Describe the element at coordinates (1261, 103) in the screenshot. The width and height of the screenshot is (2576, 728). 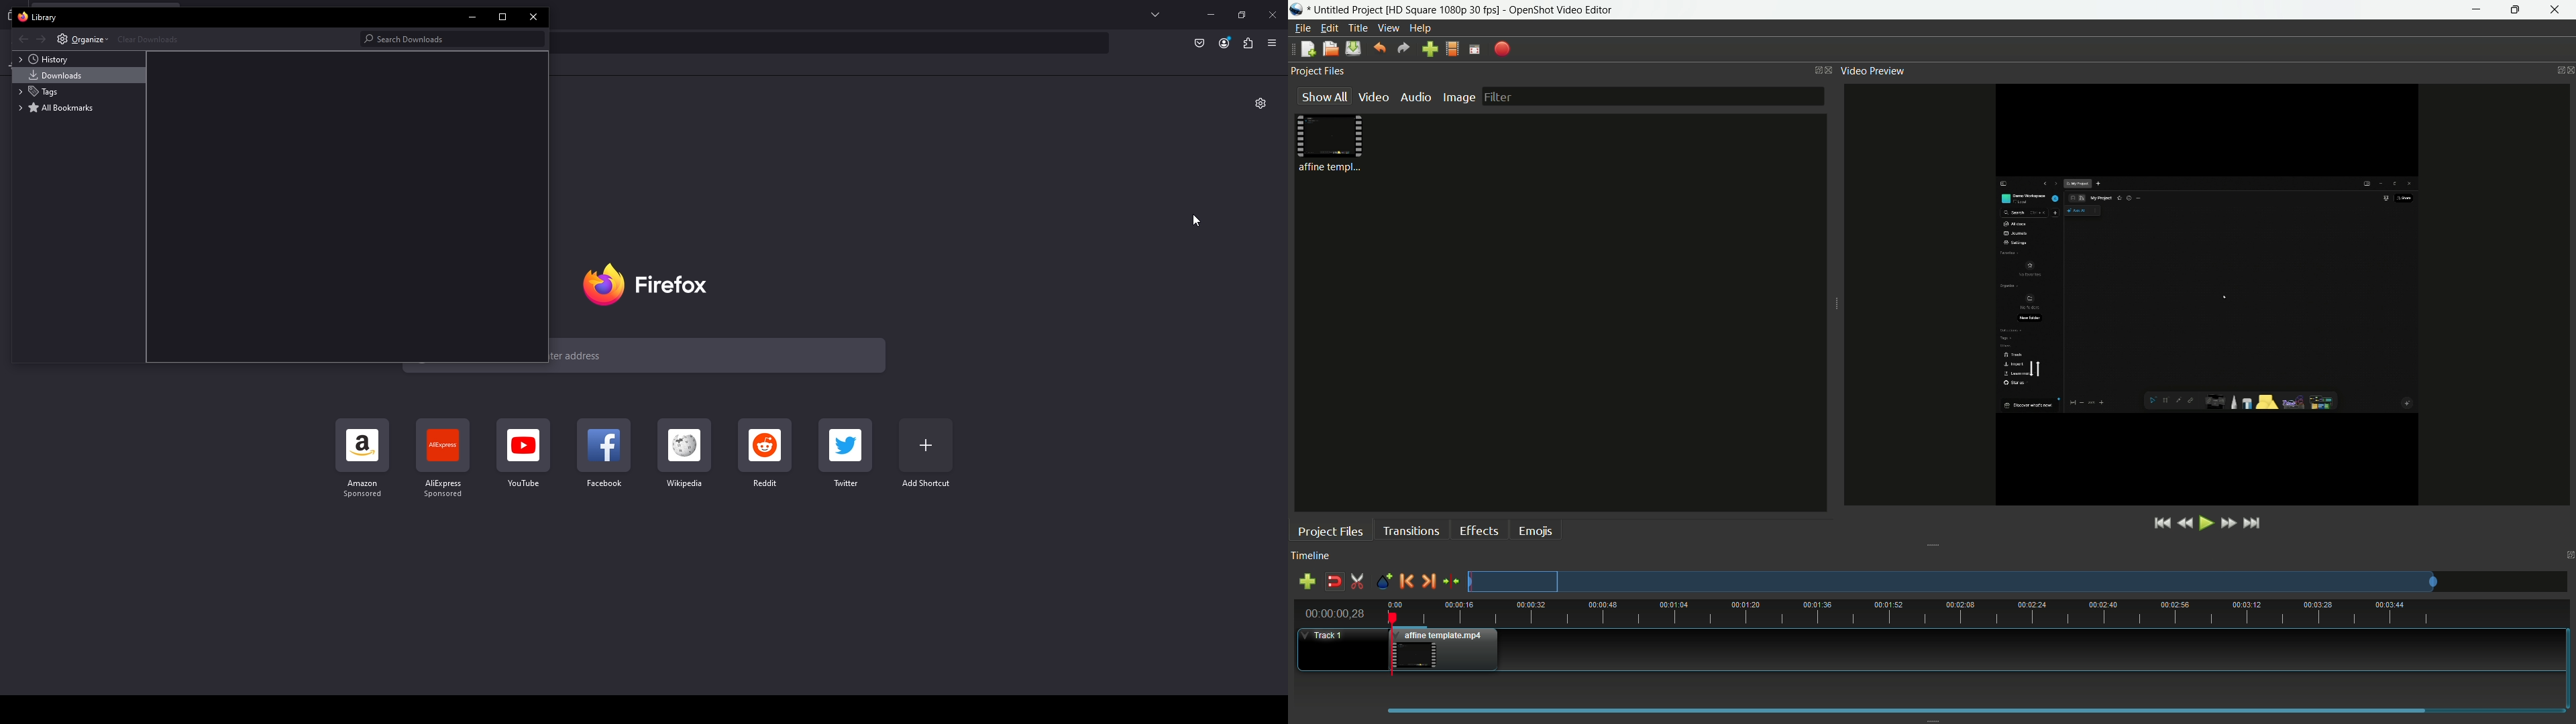
I see `personalize new tab interface` at that location.